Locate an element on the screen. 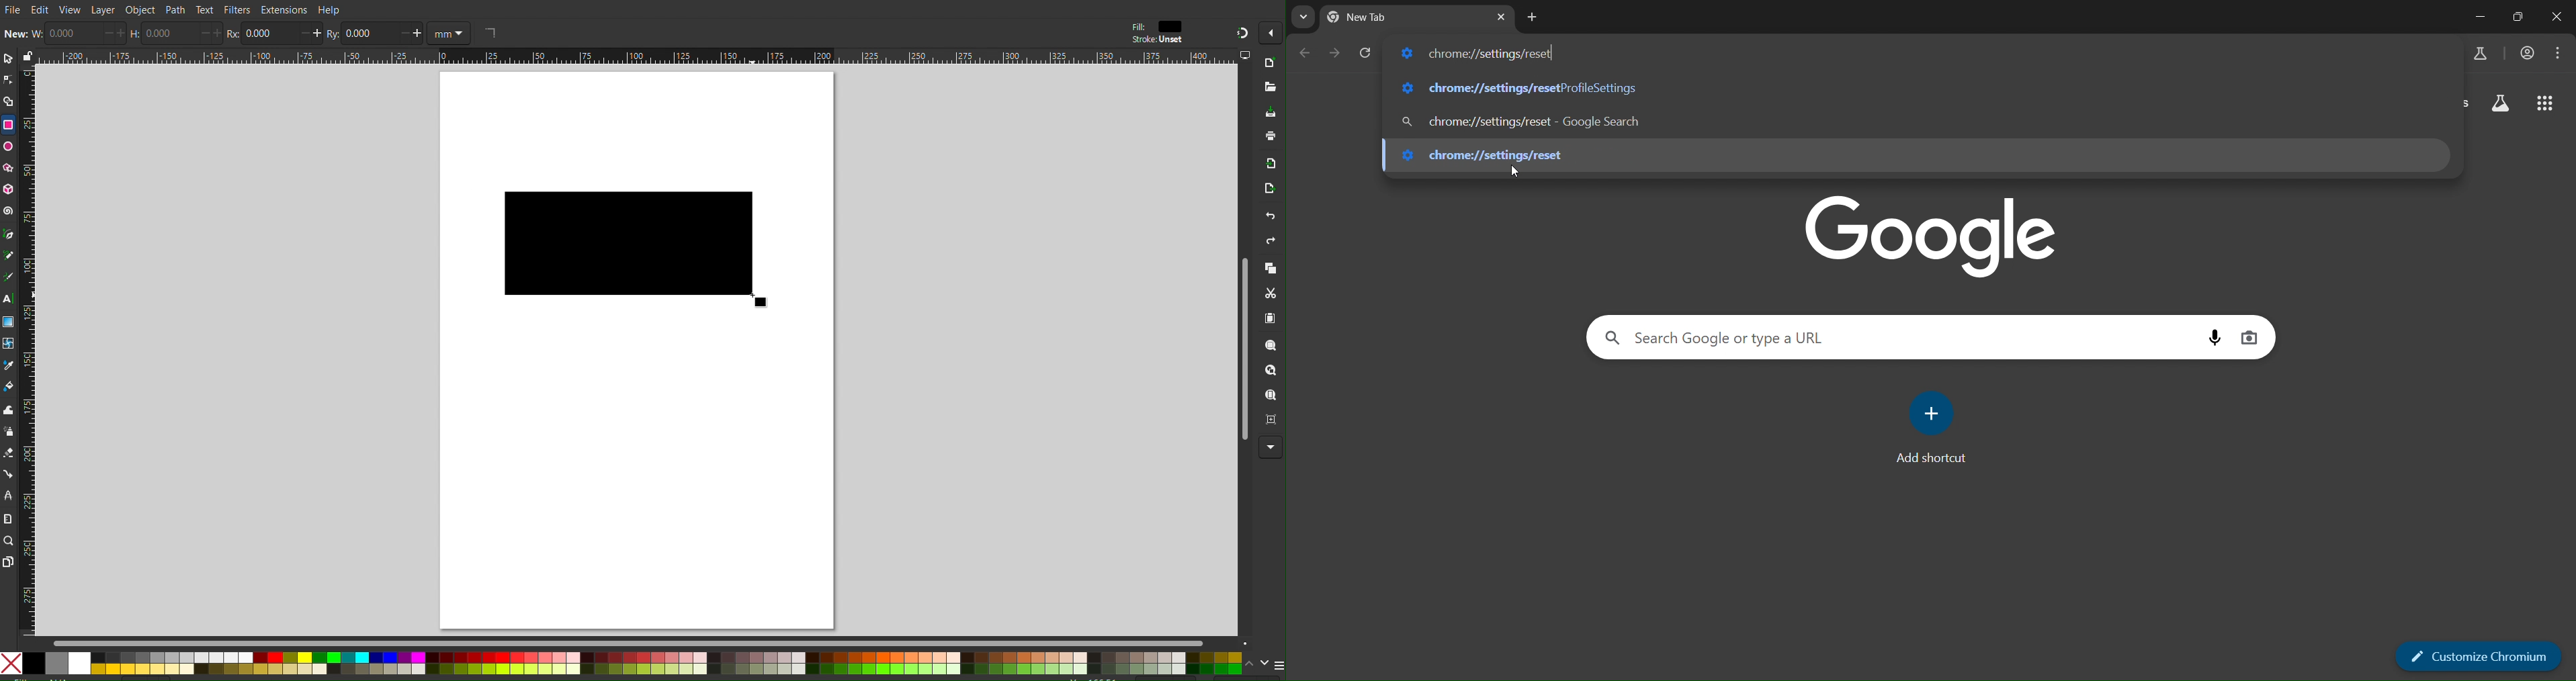 The width and height of the screenshot is (2576, 700). rectangle shape is located at coordinates (489, 32).